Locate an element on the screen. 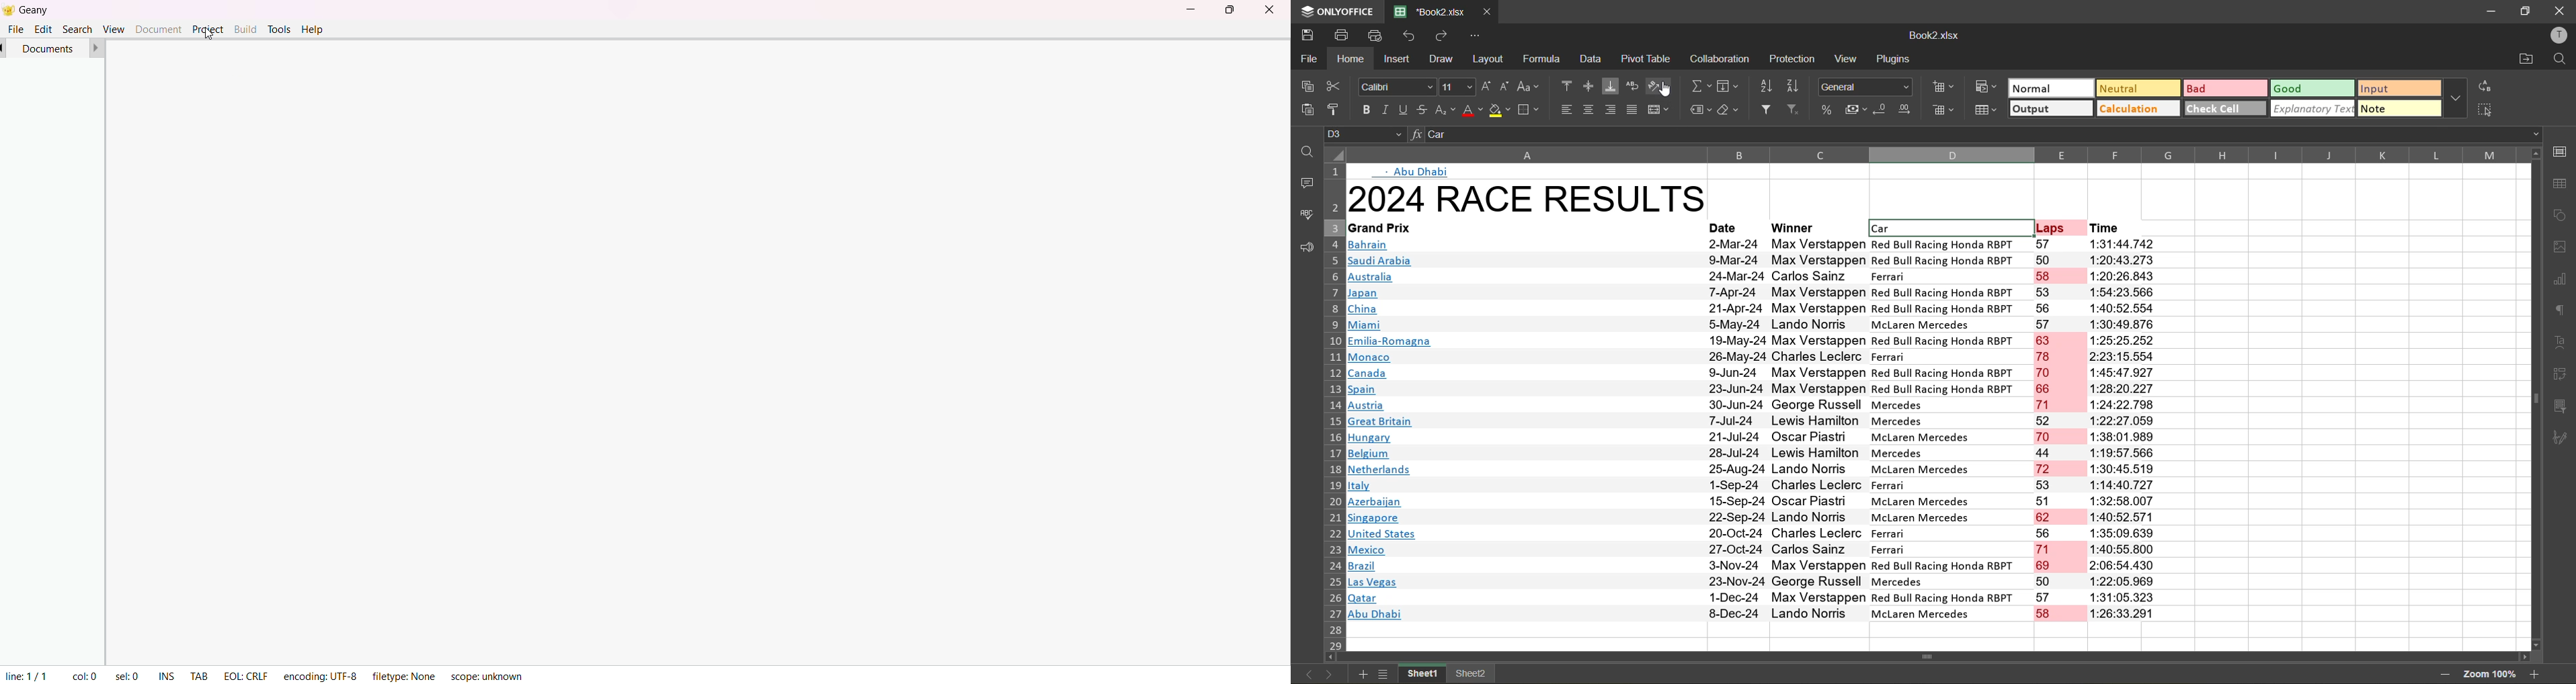 The image size is (2576, 700). strikethrough is located at coordinates (1425, 110).